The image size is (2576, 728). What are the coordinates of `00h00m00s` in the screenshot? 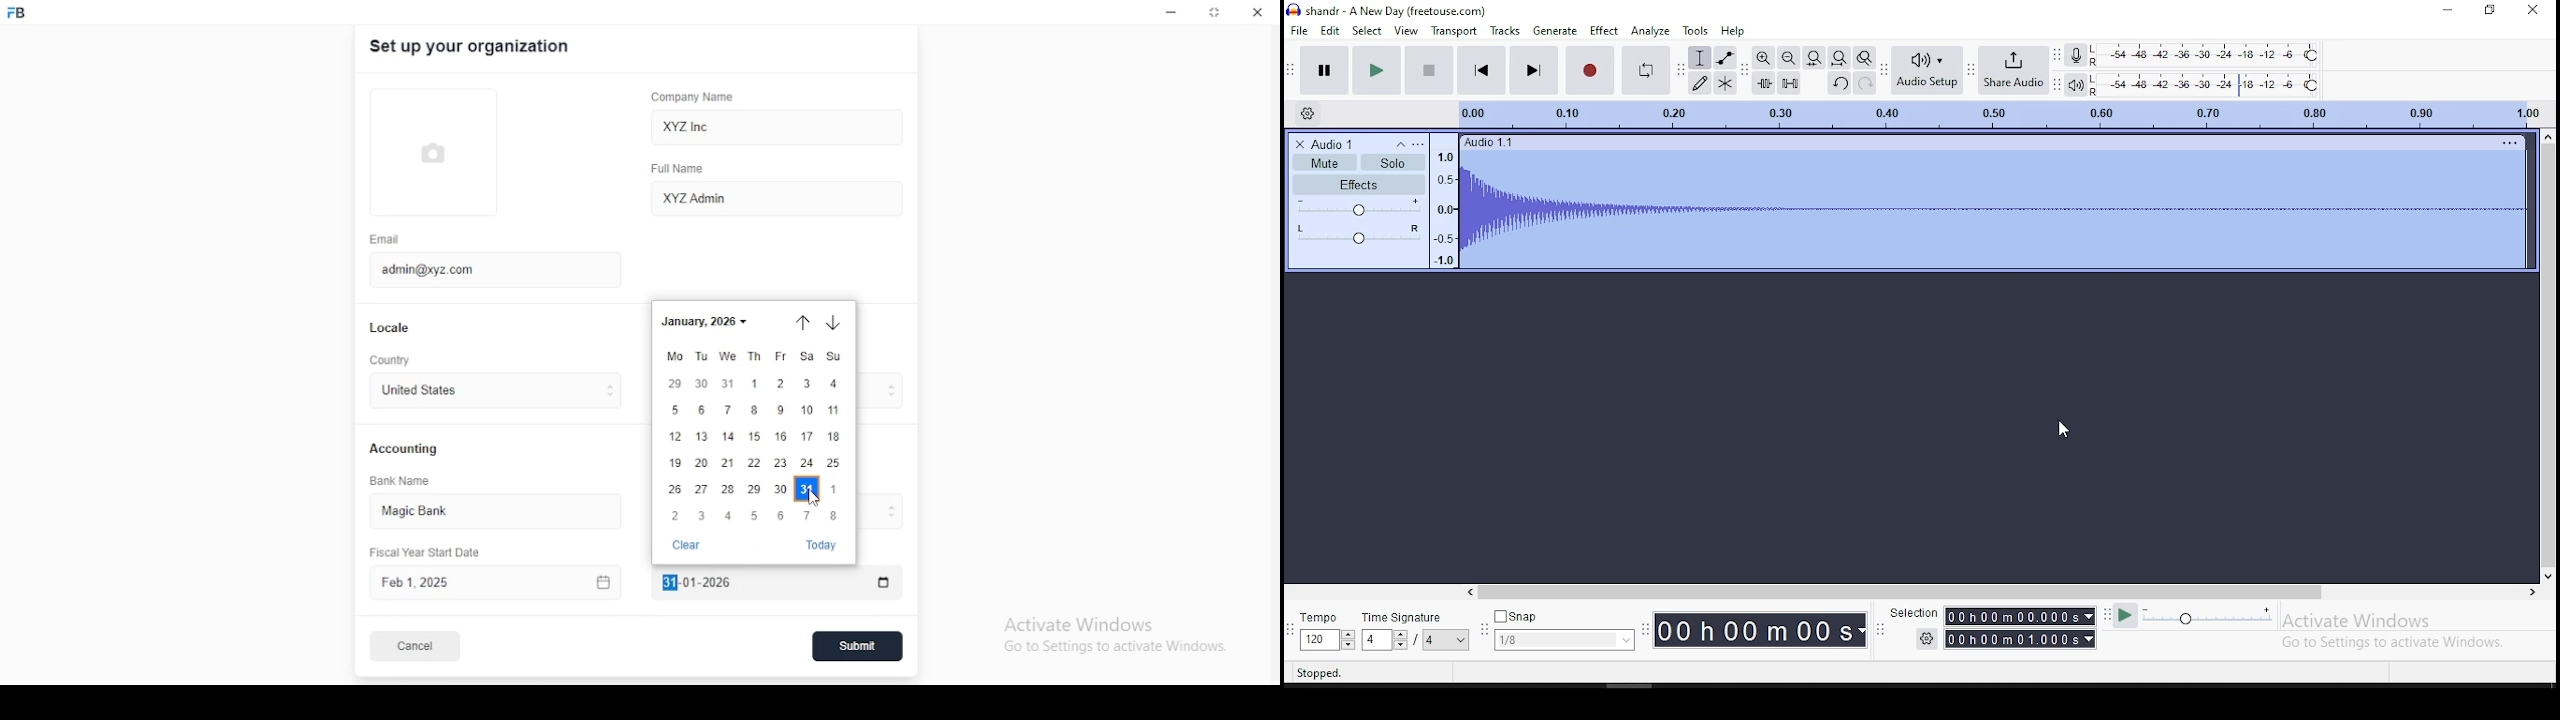 It's located at (2019, 616).